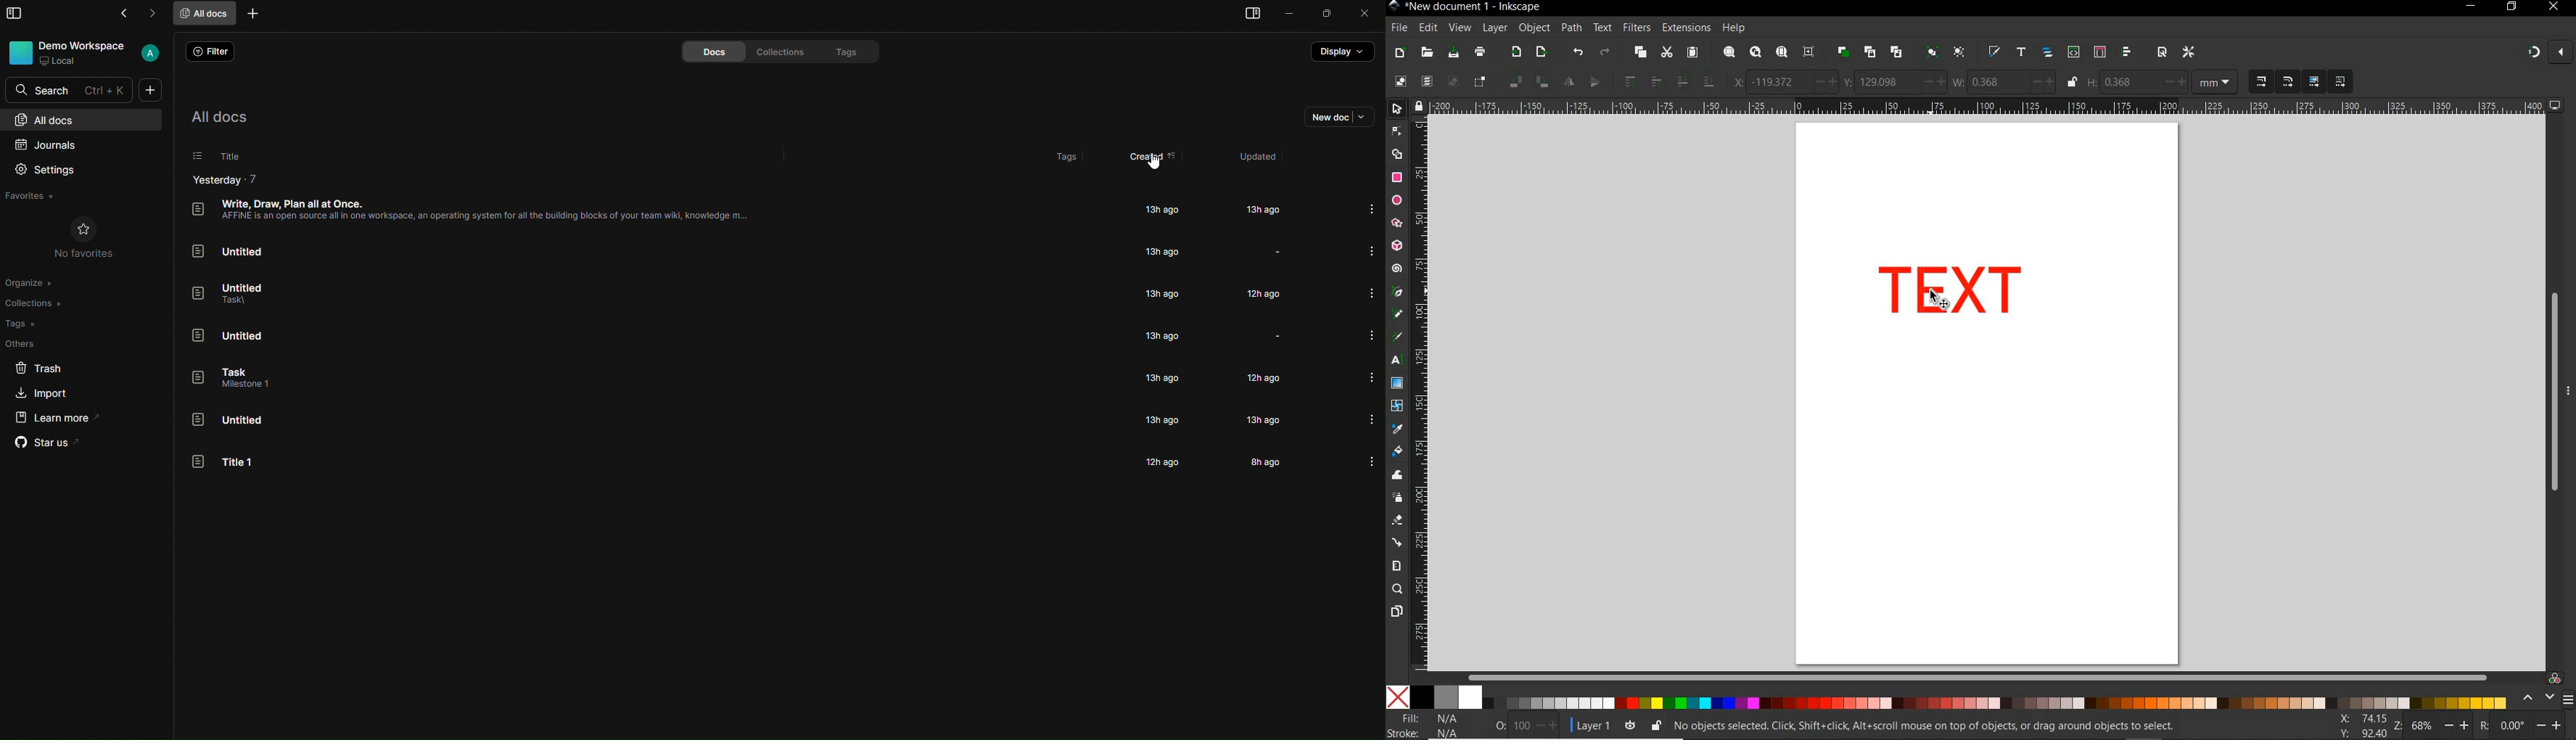 This screenshot has width=2576, height=756. I want to click on UNLINK CLONE, so click(1897, 53).